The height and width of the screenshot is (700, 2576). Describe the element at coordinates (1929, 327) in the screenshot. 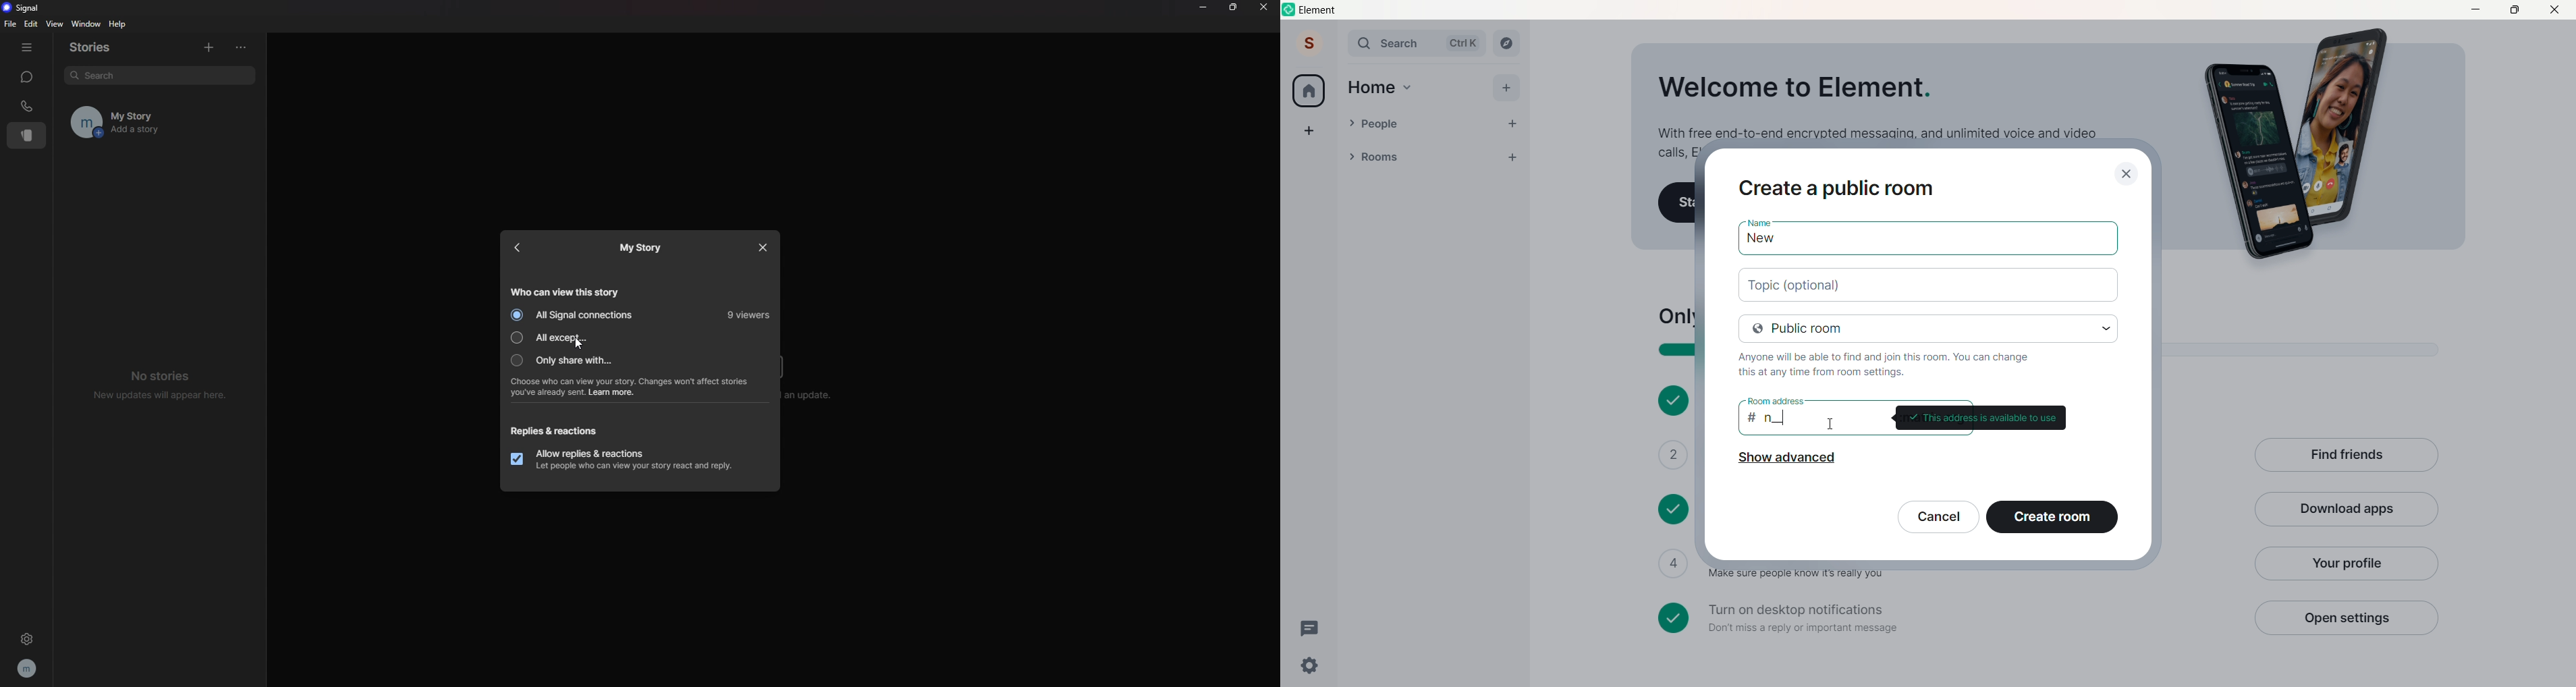

I see `room privacy set to: "public room"` at that location.